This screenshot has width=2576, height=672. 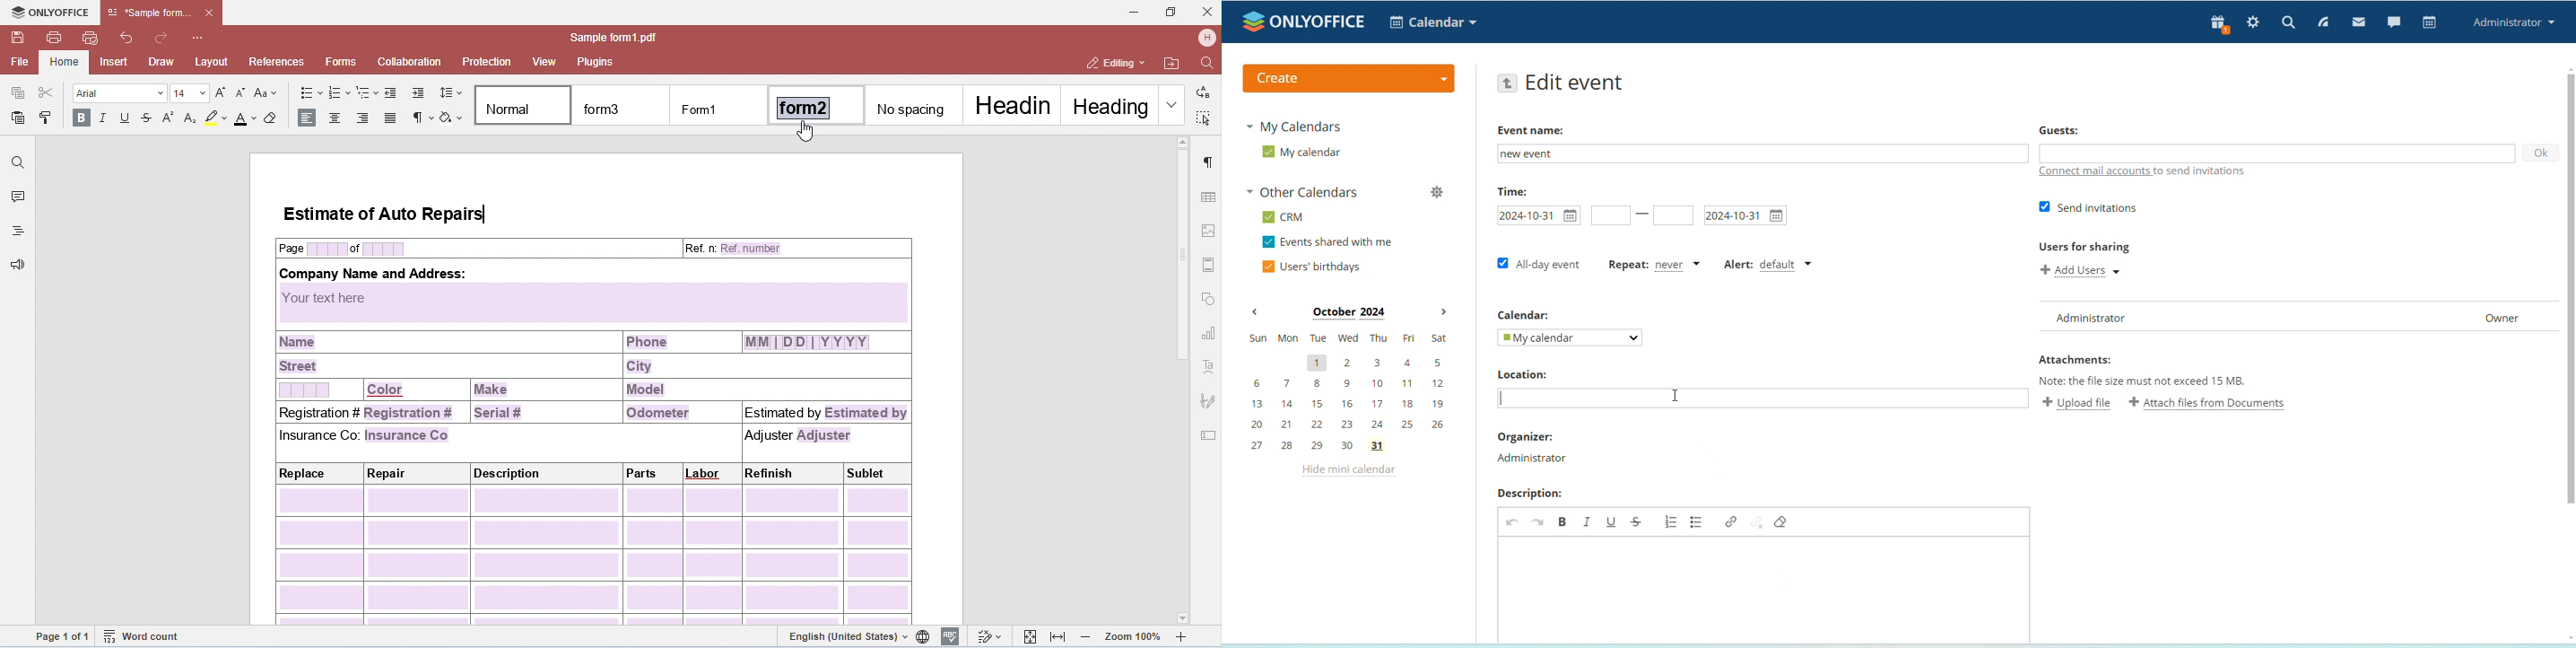 What do you see at coordinates (1349, 313) in the screenshot?
I see `month on display` at bounding box center [1349, 313].